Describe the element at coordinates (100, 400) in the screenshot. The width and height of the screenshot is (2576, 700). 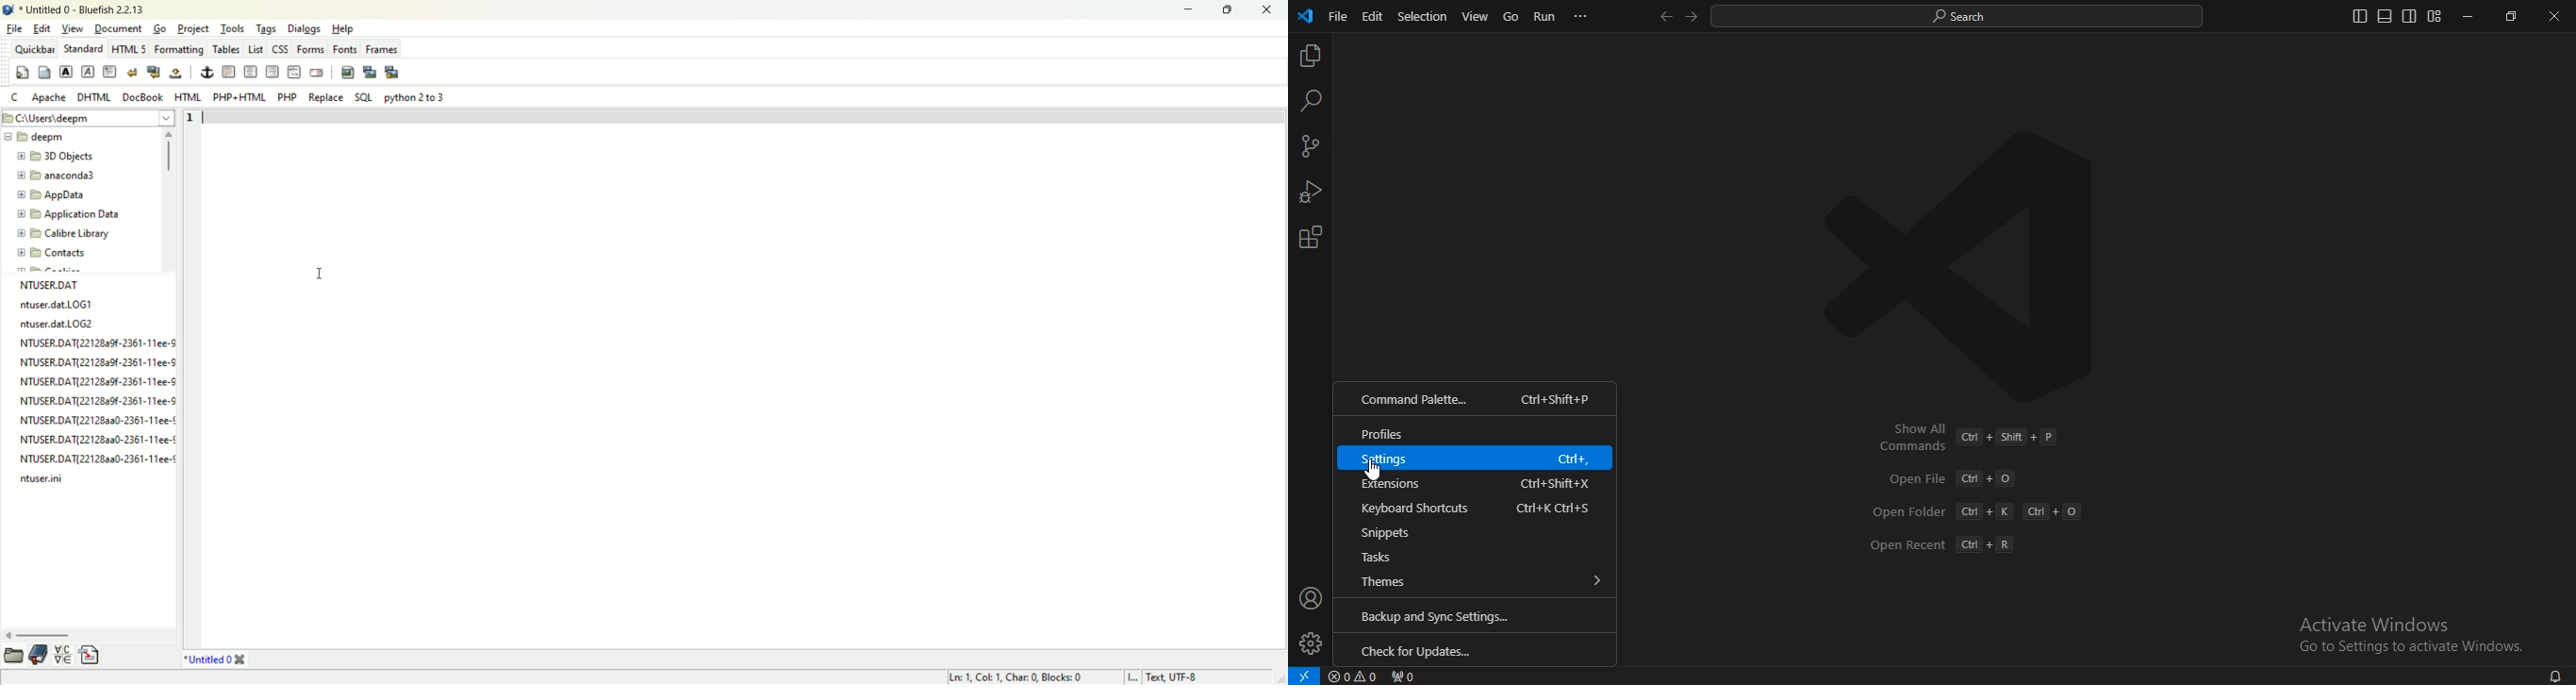
I see `NTUSER.DAT{221282a9f-2361-11ee-9` at that location.